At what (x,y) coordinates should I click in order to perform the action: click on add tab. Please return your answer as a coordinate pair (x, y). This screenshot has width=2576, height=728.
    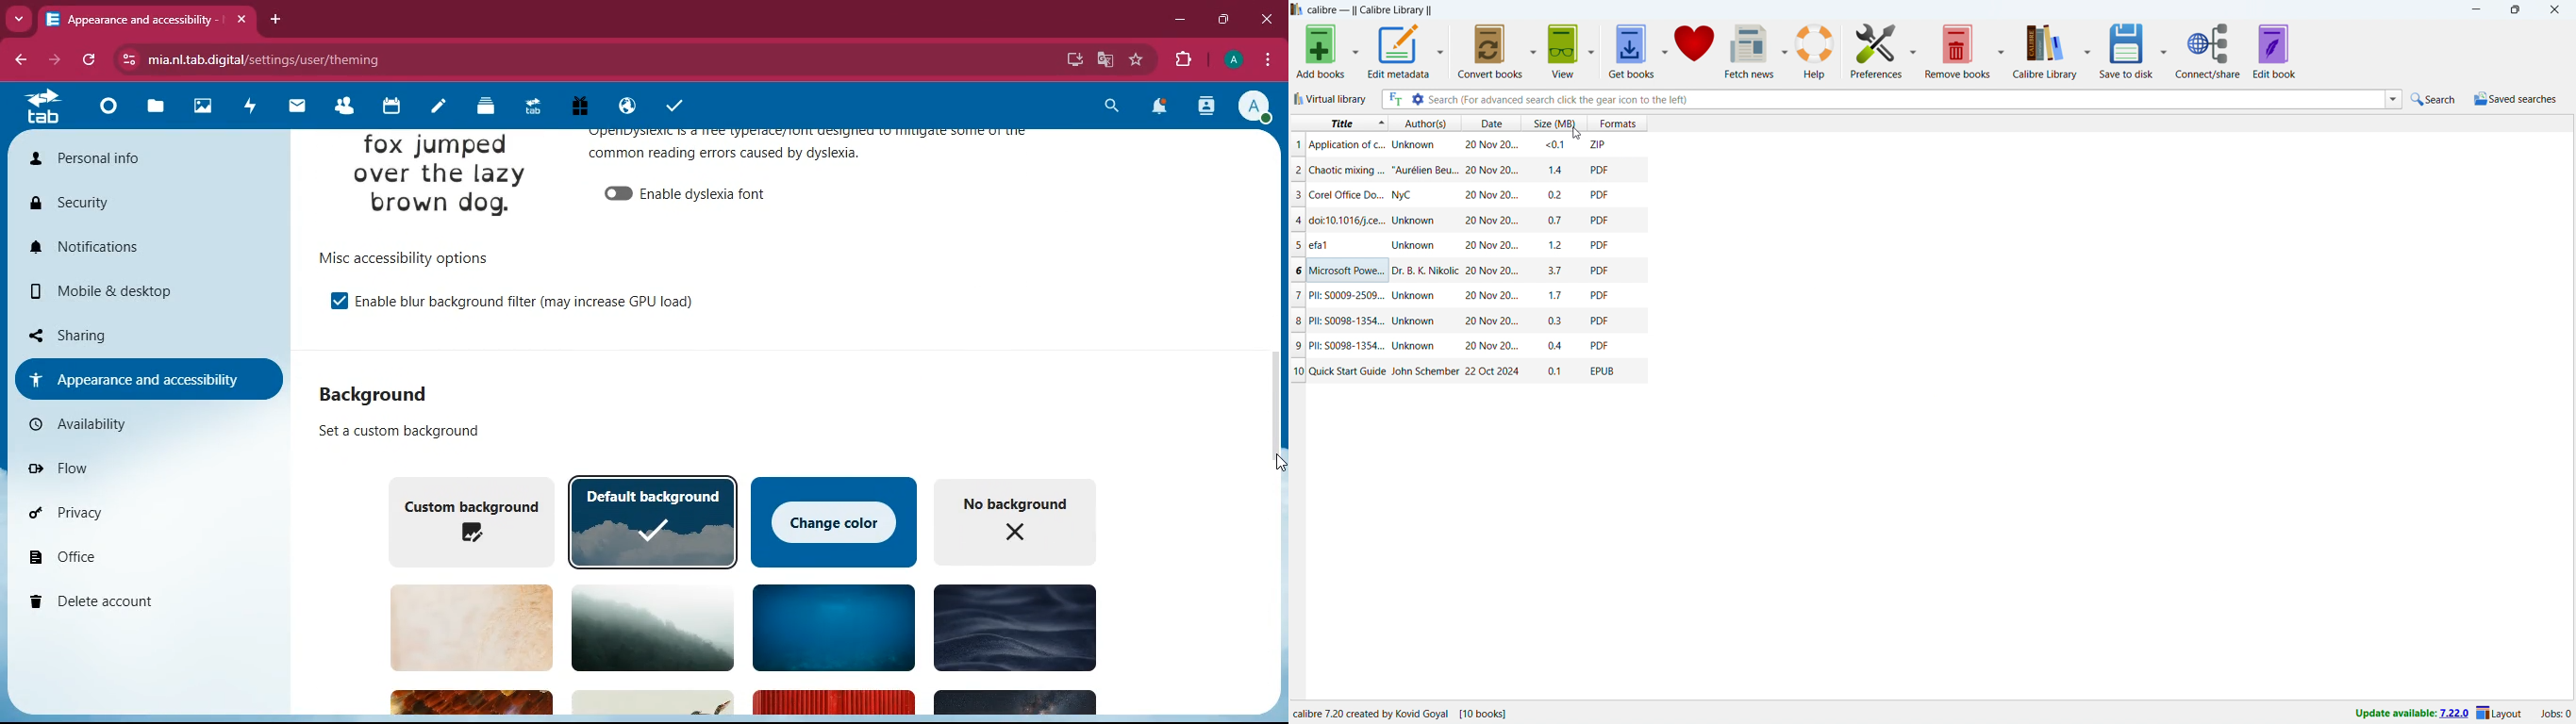
    Looking at the image, I should click on (273, 19).